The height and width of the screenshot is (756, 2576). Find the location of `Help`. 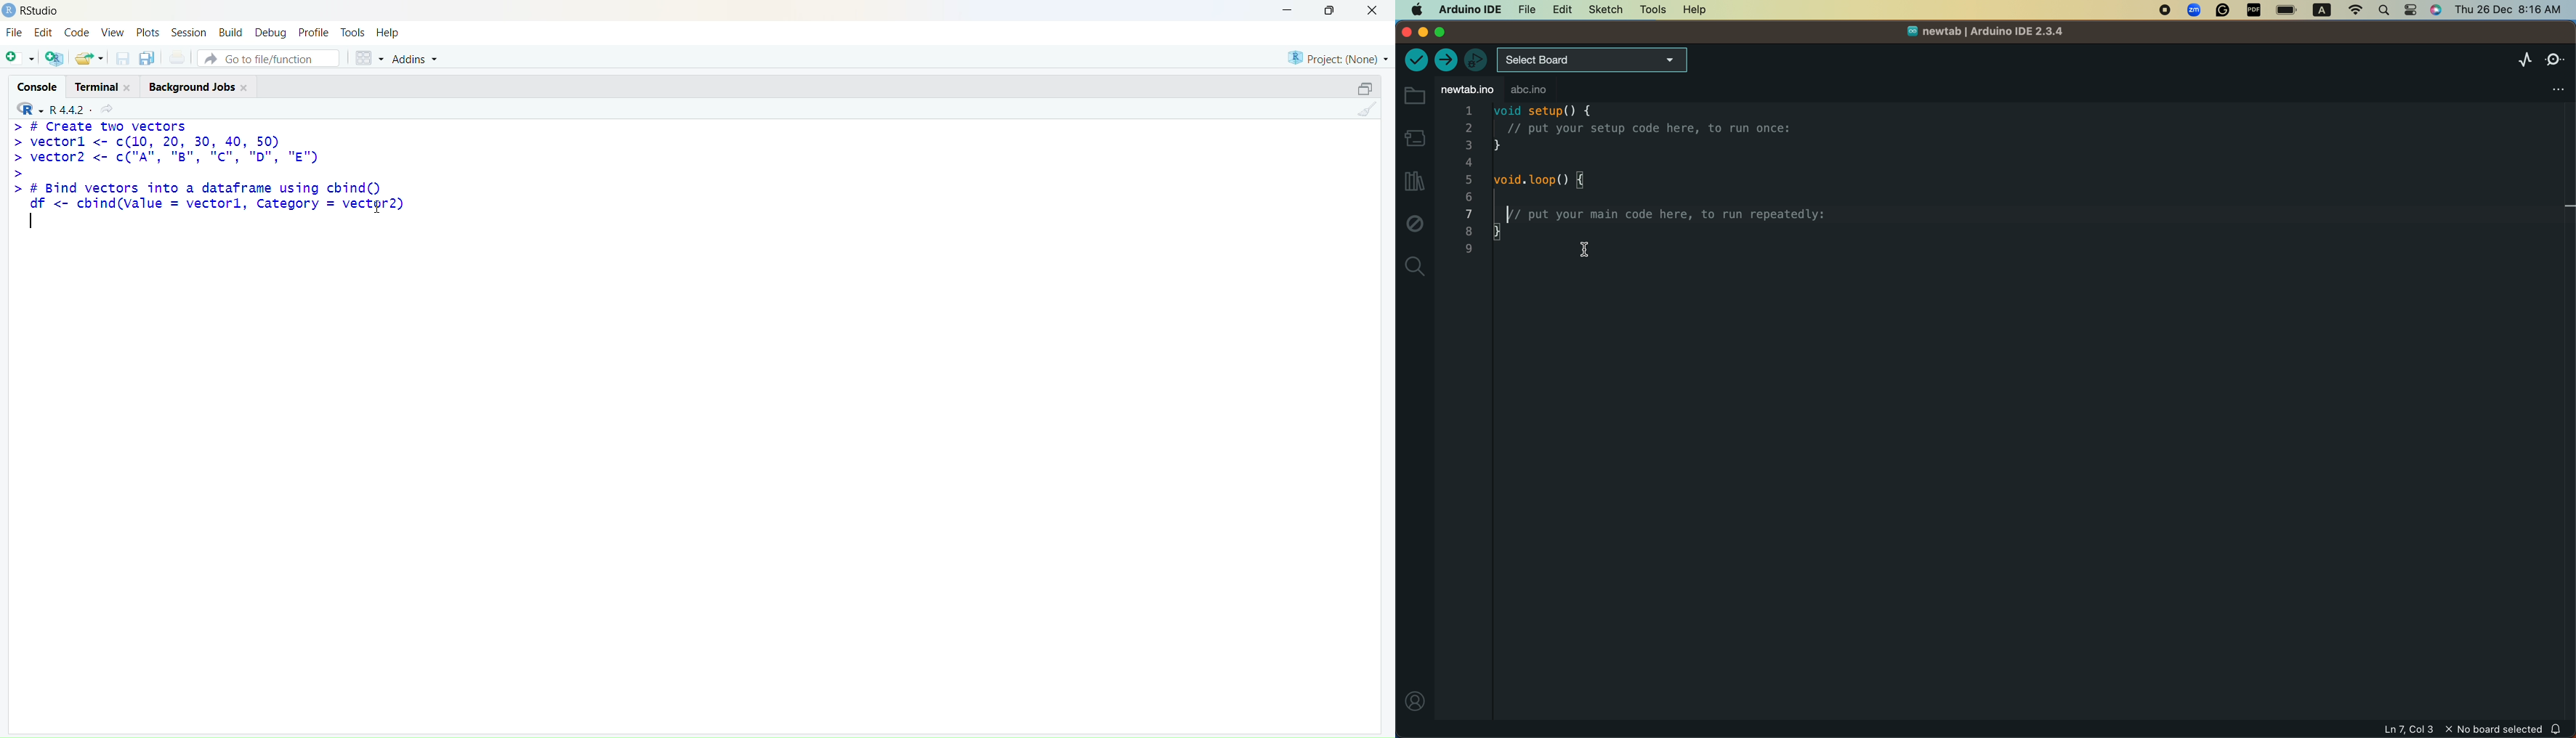

Help is located at coordinates (389, 33).